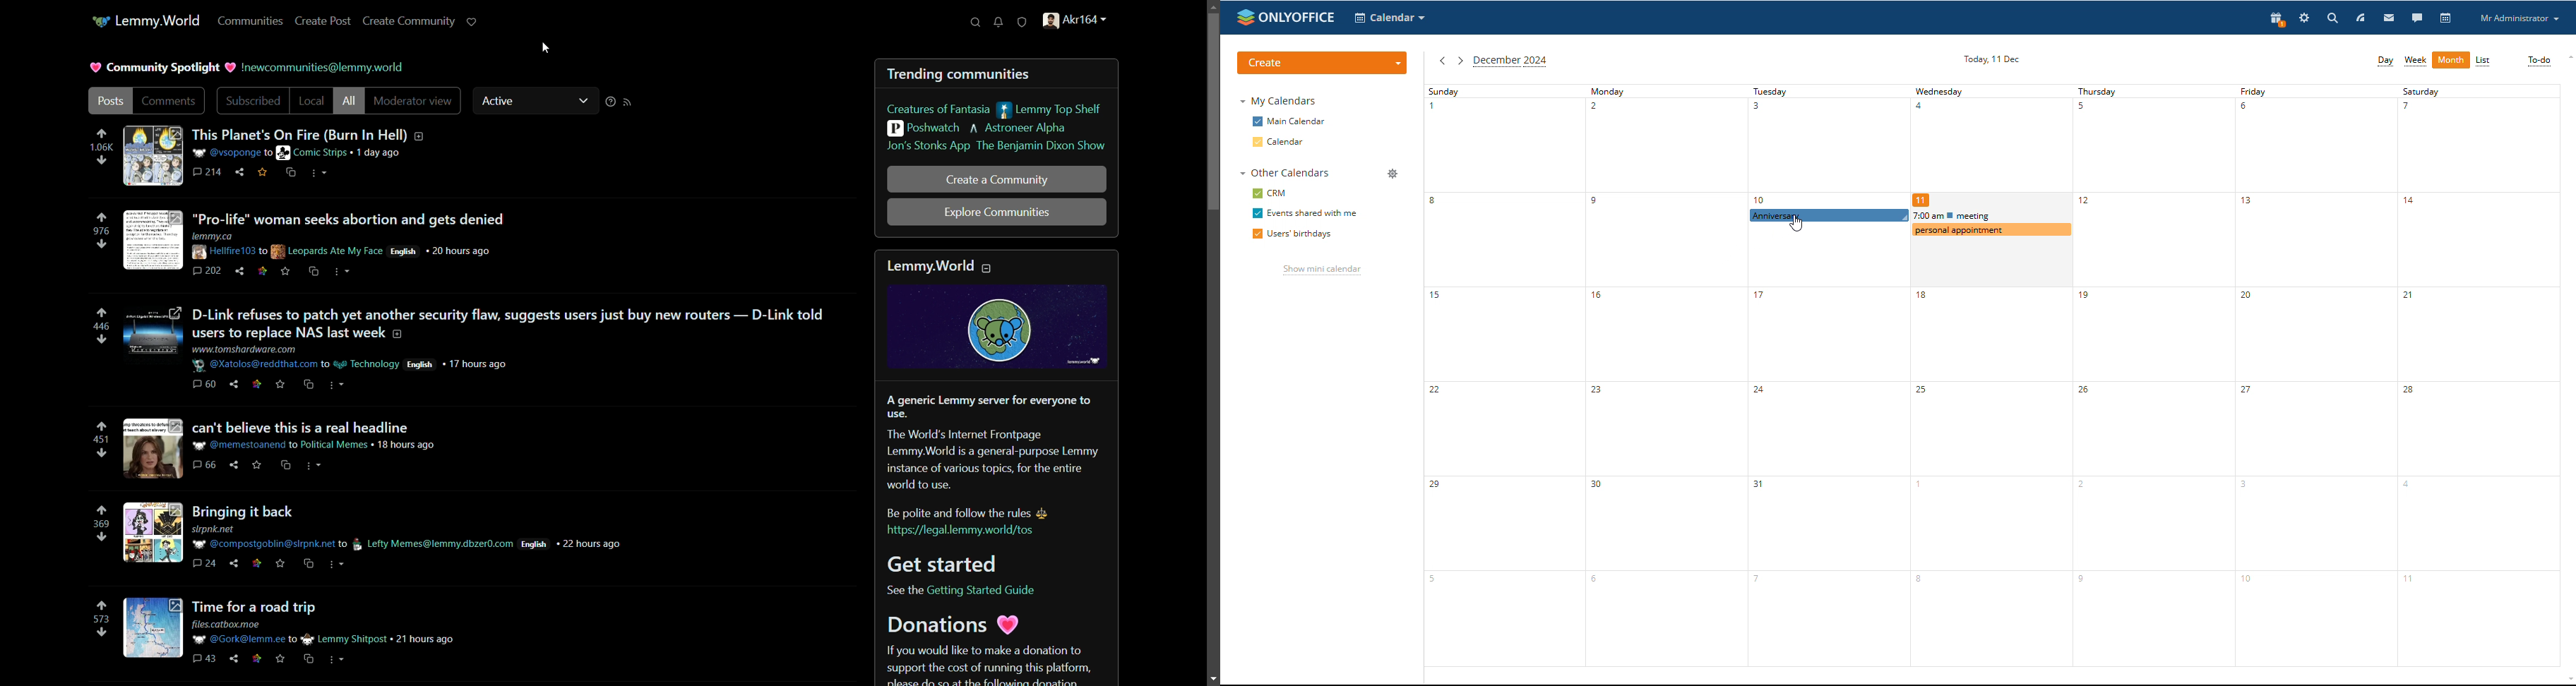 This screenshot has height=700, width=2576. Describe the element at coordinates (1293, 235) in the screenshot. I see `users' birthdays` at that location.